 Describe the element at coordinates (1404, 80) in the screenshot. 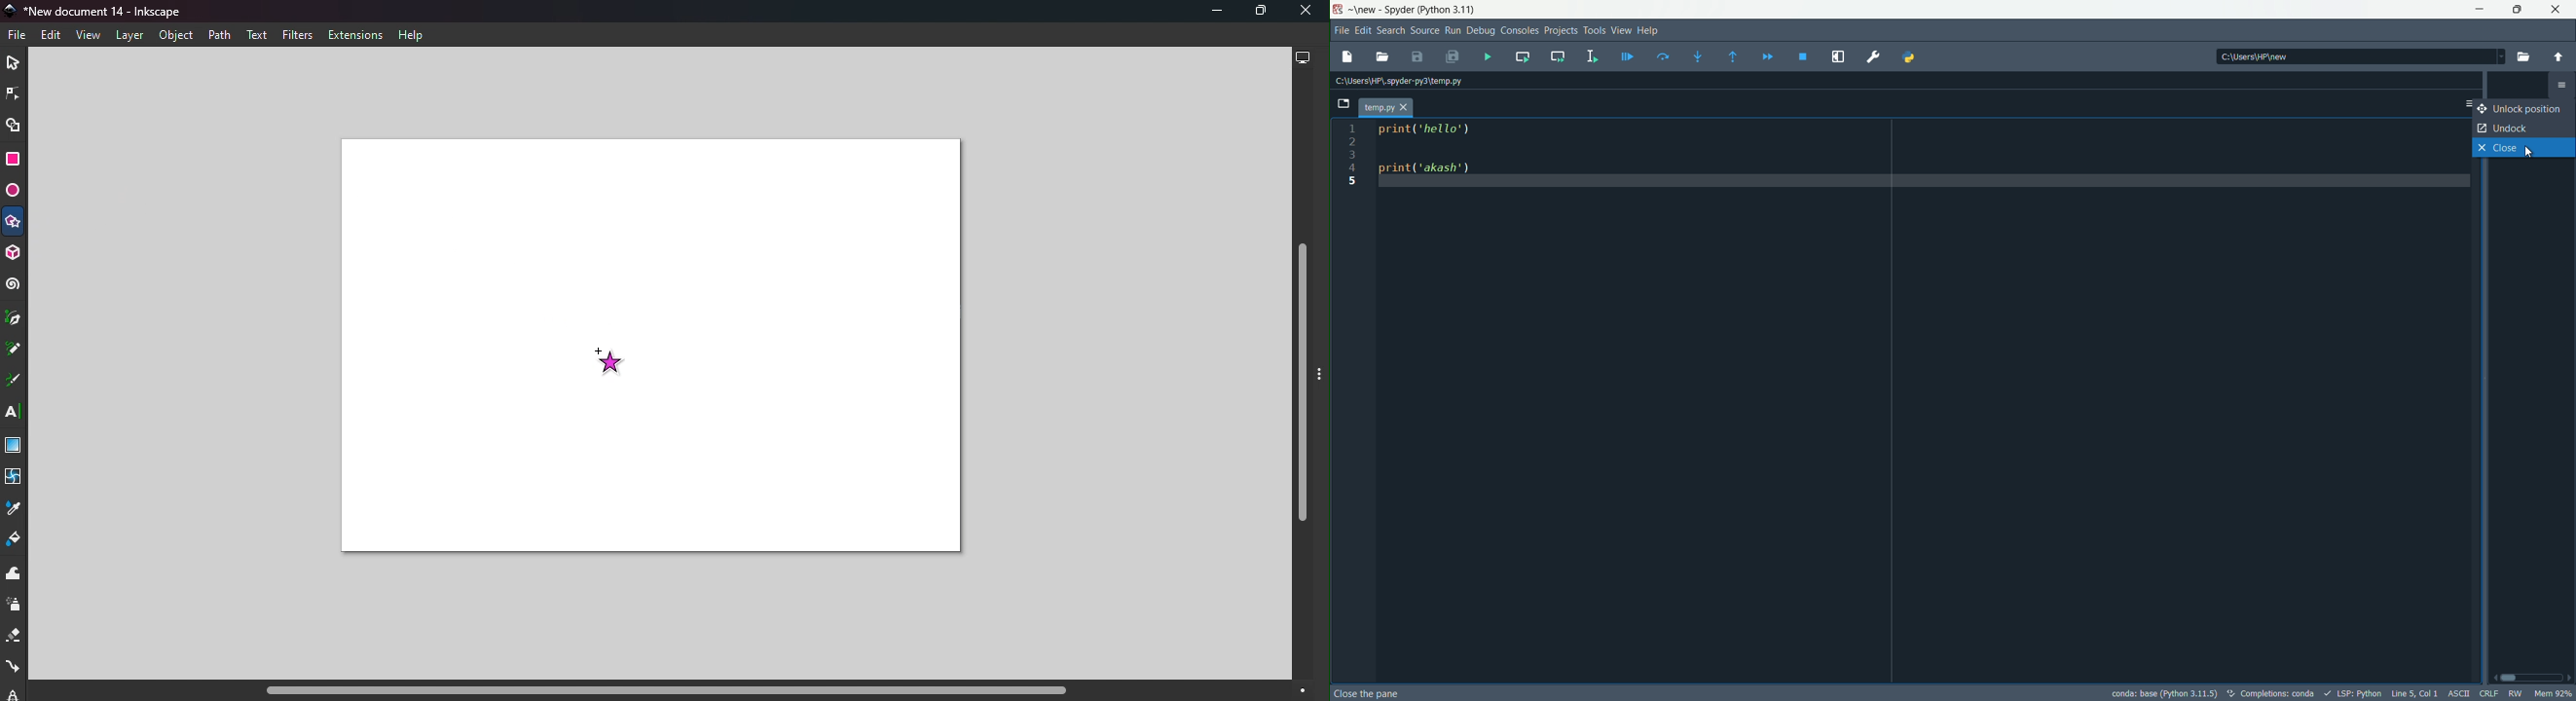

I see `file directory` at that location.